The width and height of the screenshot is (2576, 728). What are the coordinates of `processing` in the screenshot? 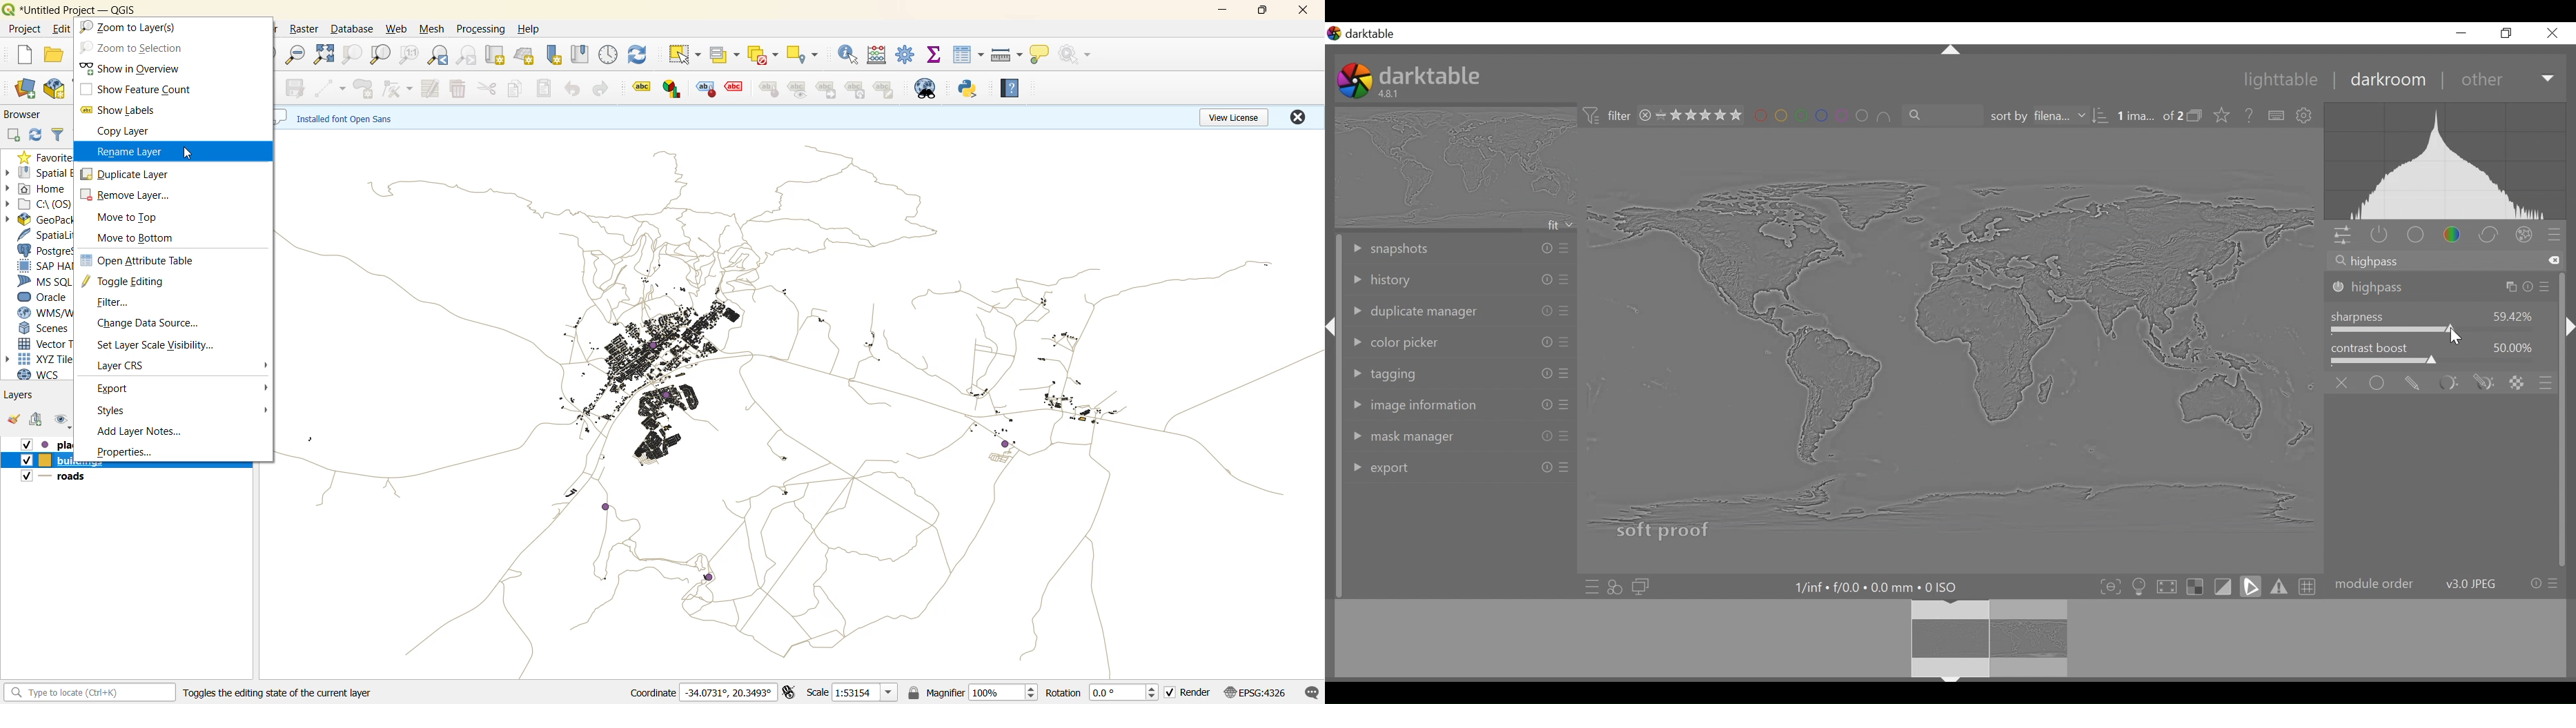 It's located at (483, 27).